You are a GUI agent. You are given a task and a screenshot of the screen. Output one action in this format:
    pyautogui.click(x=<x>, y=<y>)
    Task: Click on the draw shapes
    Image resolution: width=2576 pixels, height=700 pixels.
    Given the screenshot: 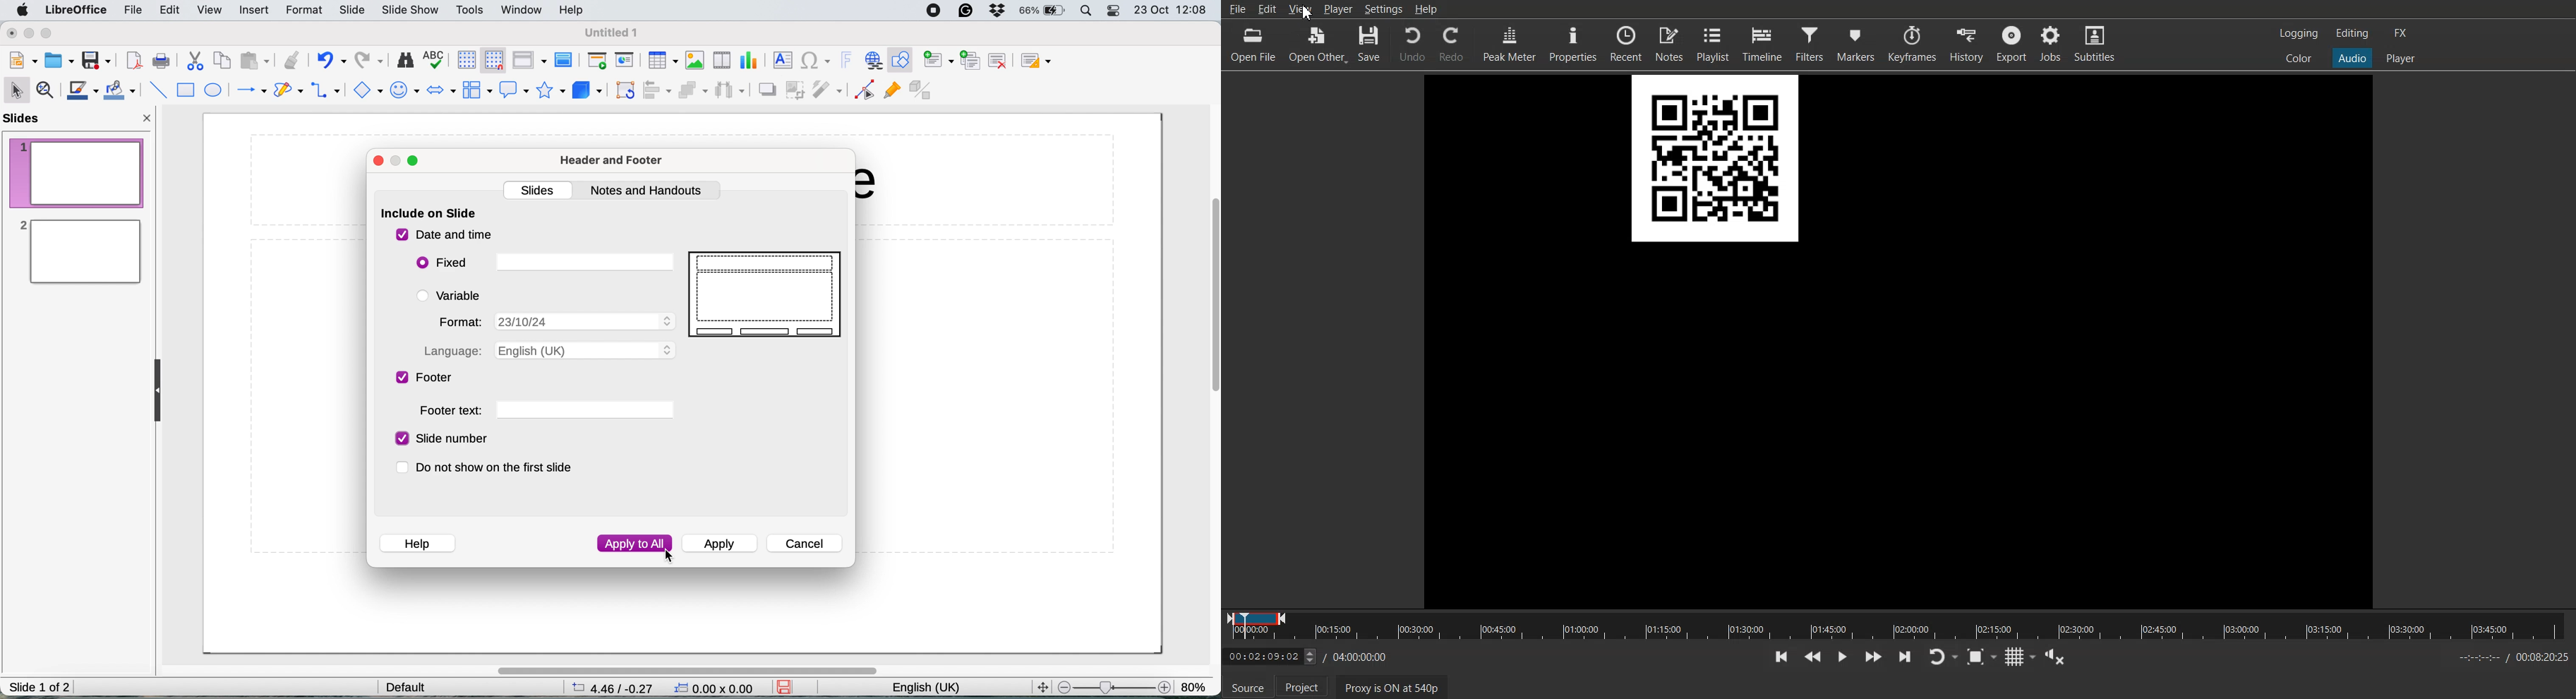 What is the action you would take?
    pyautogui.click(x=289, y=91)
    